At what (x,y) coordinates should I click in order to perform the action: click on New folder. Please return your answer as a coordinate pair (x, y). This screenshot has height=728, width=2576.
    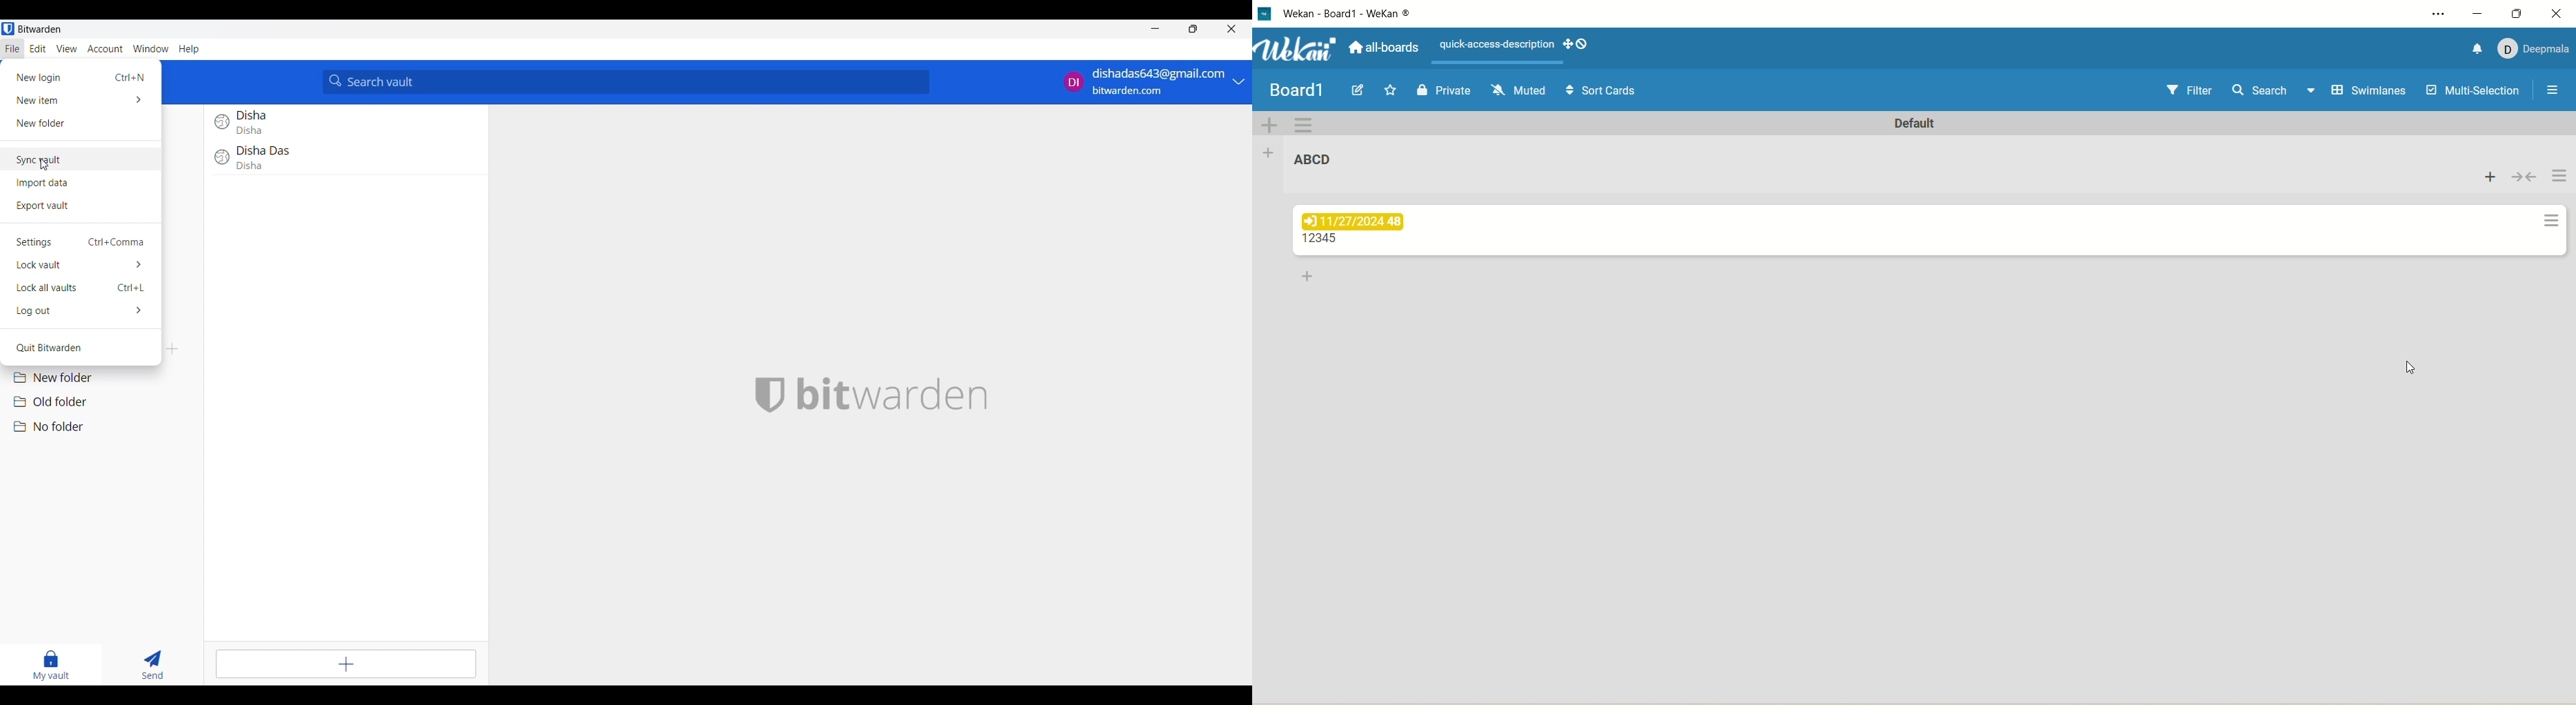
    Looking at the image, I should click on (80, 123).